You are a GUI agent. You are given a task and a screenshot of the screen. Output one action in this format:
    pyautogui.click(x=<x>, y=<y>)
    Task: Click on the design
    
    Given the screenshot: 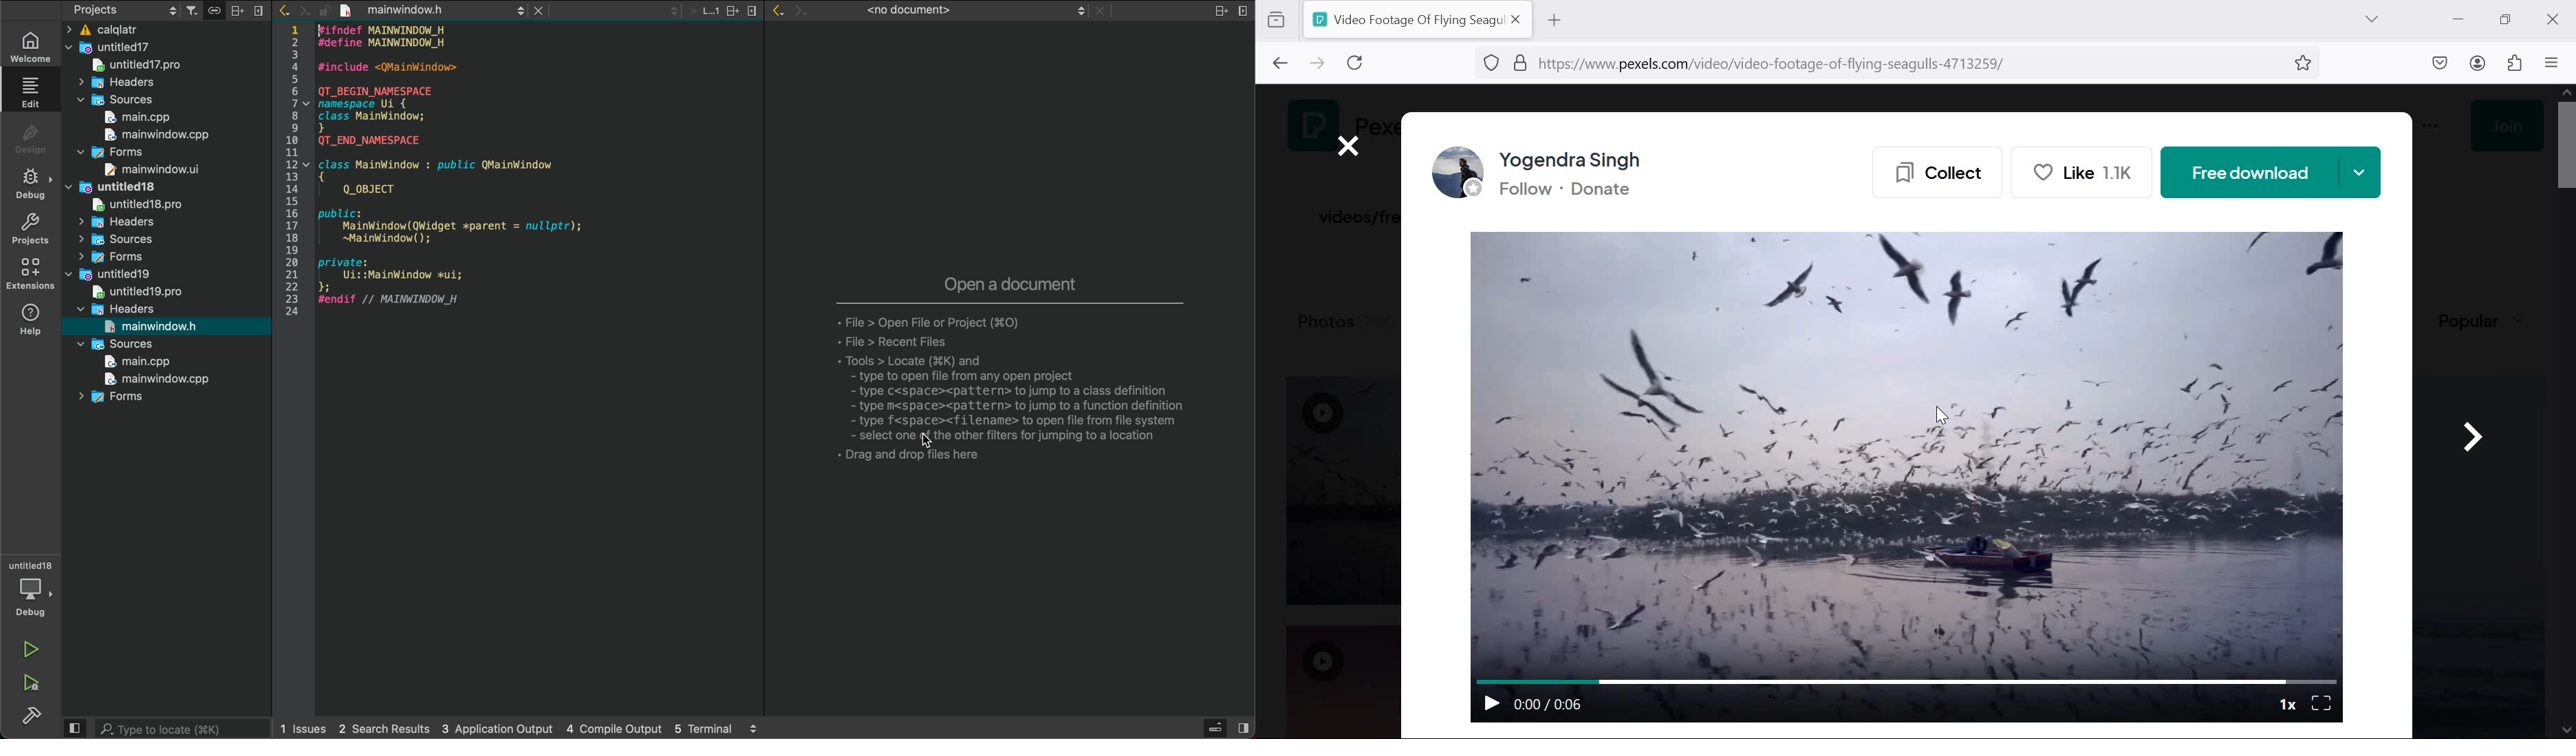 What is the action you would take?
    pyautogui.click(x=31, y=140)
    